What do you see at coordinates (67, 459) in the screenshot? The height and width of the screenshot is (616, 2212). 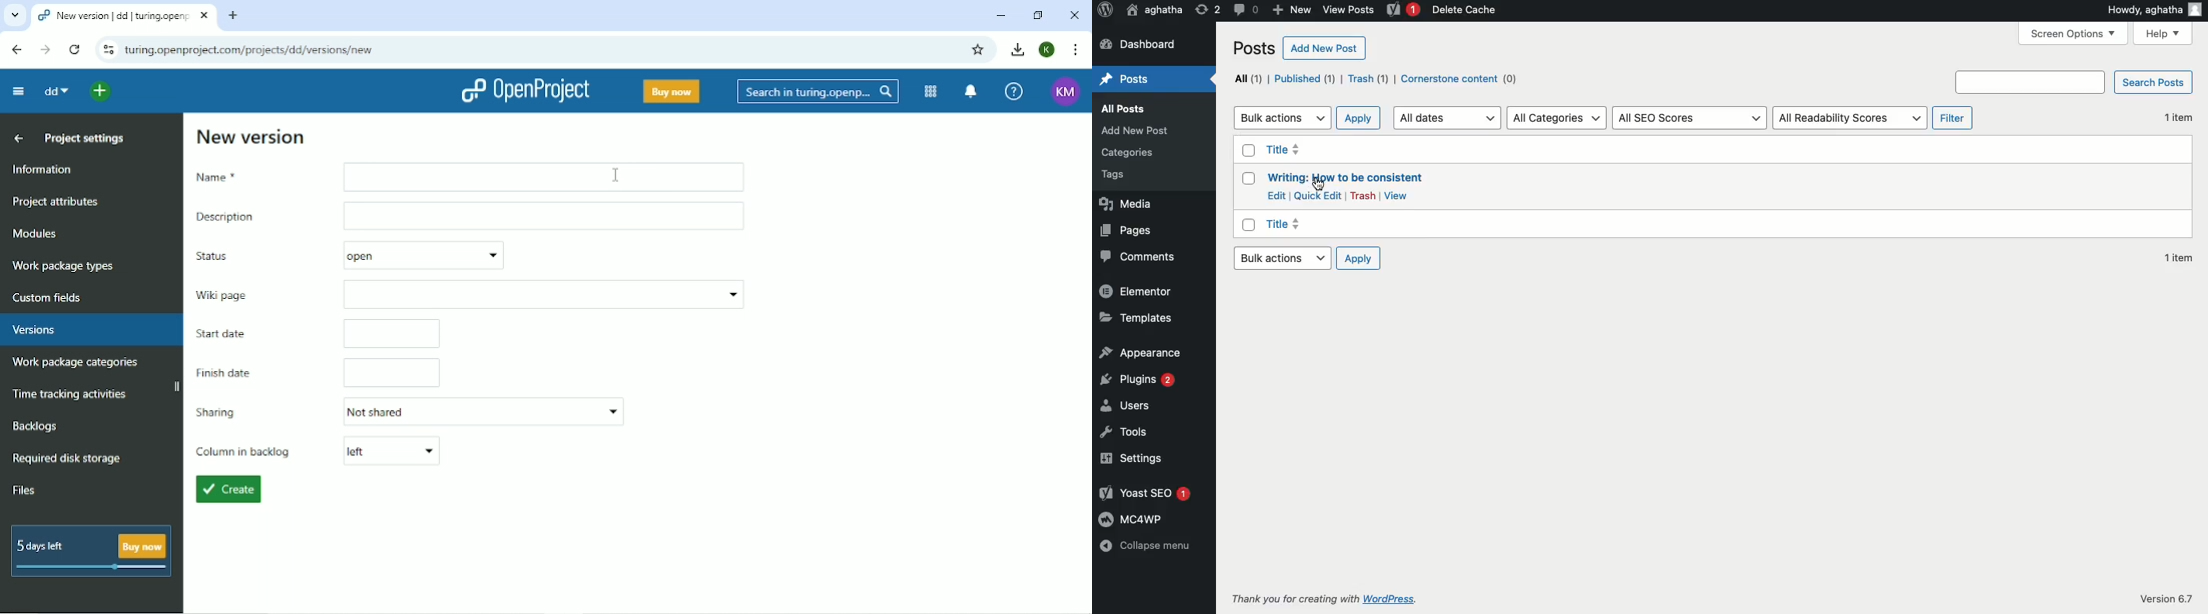 I see `Required disk storage` at bounding box center [67, 459].